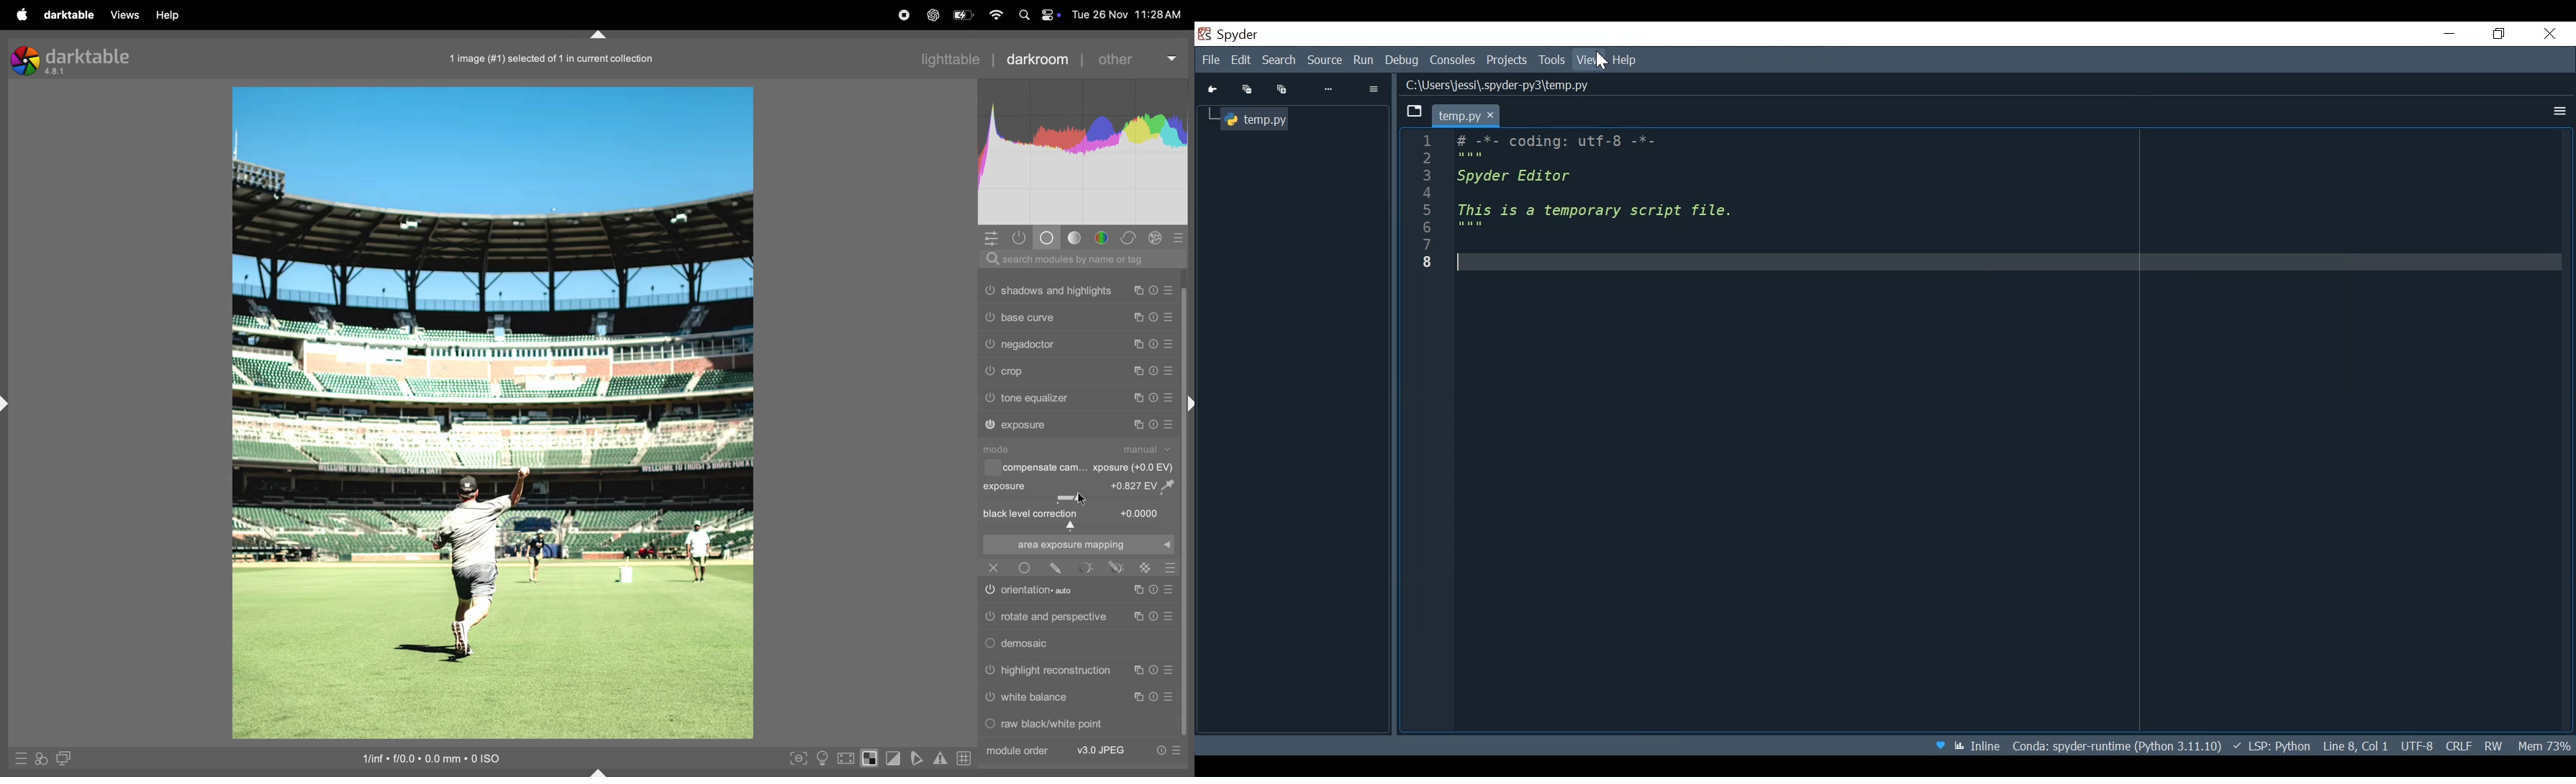 Image resolution: width=2576 pixels, height=784 pixels. What do you see at coordinates (426, 757) in the screenshot?
I see `iso` at bounding box center [426, 757].